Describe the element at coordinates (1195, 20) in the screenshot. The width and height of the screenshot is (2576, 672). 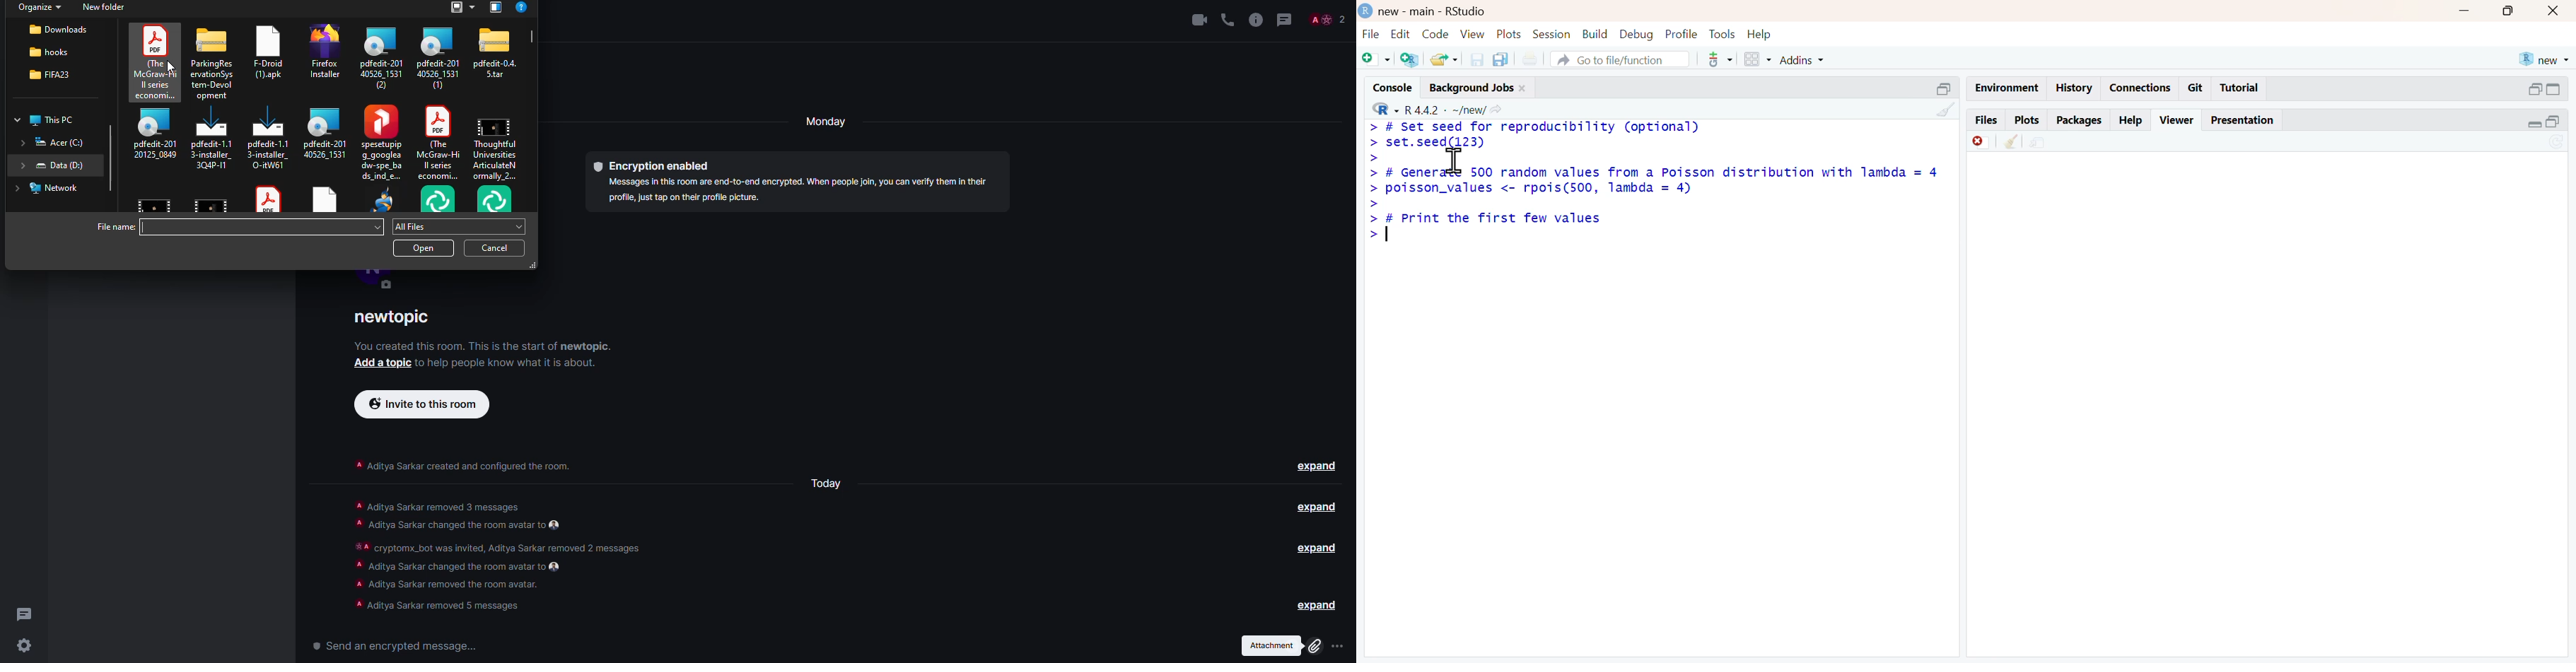
I see `video call` at that location.